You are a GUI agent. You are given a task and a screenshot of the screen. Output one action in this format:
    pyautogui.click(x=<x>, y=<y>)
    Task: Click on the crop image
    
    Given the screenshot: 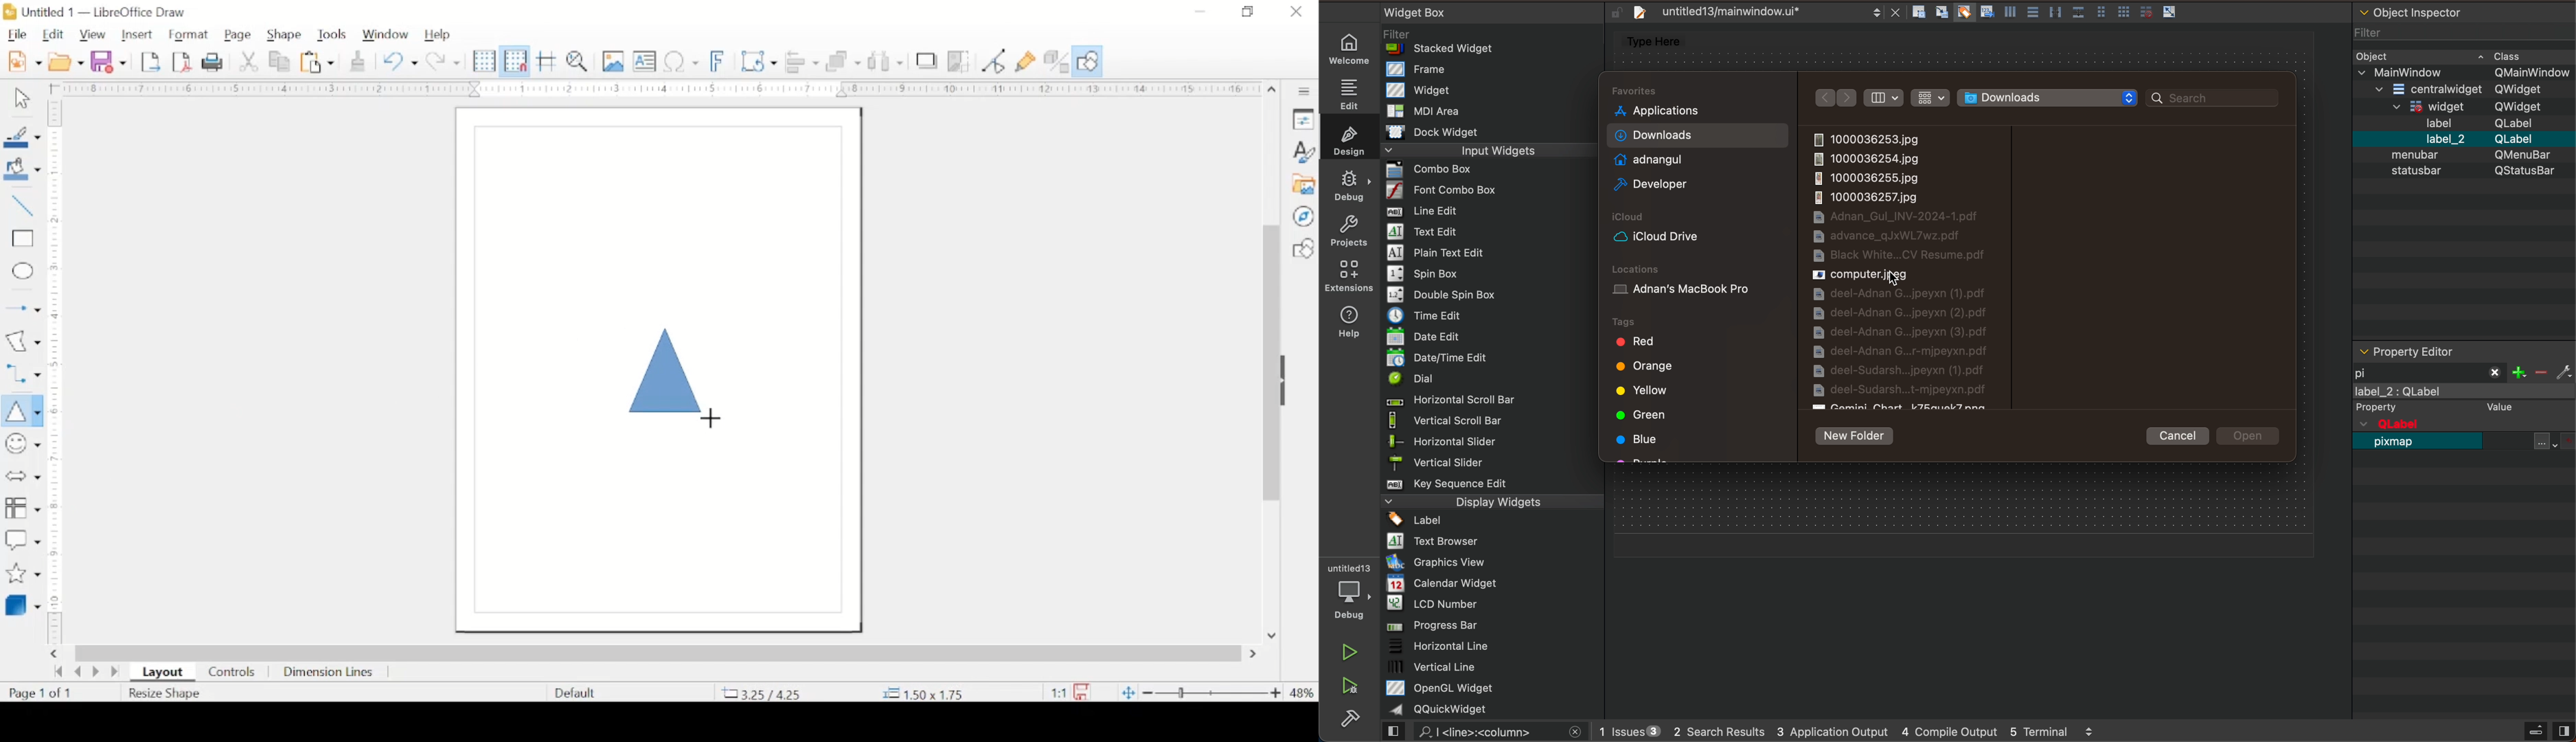 What is the action you would take?
    pyautogui.click(x=961, y=62)
    